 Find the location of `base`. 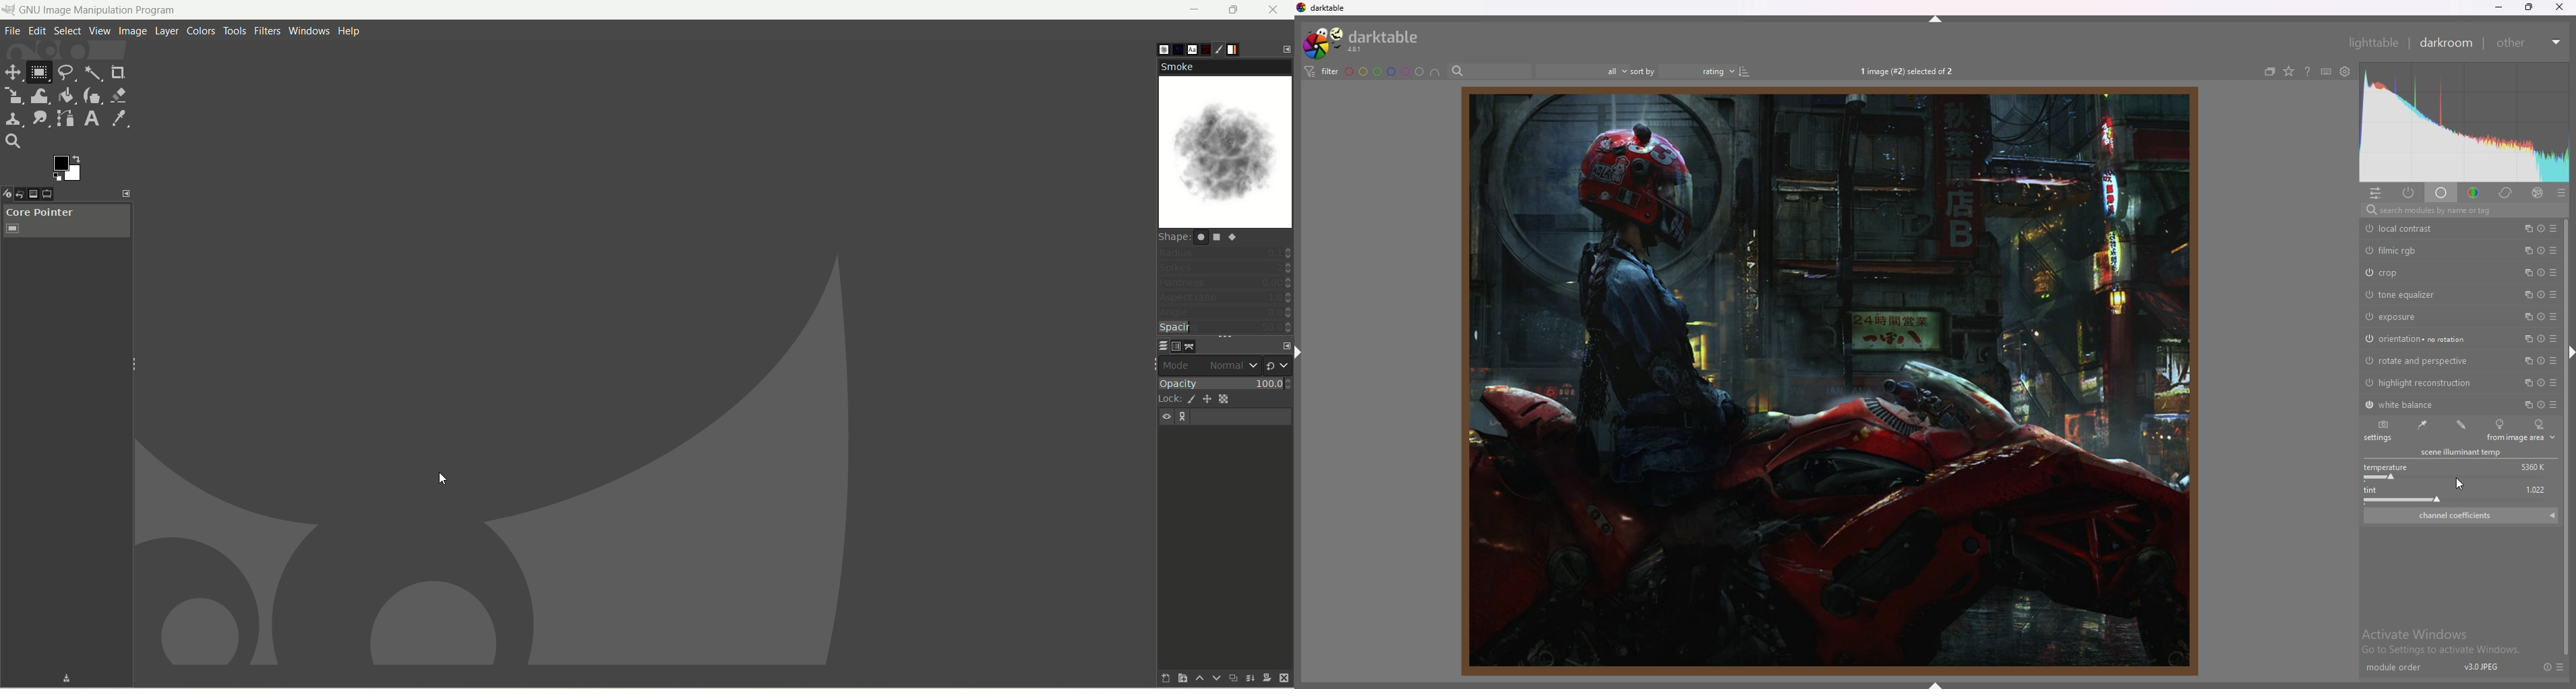

base is located at coordinates (2441, 194).